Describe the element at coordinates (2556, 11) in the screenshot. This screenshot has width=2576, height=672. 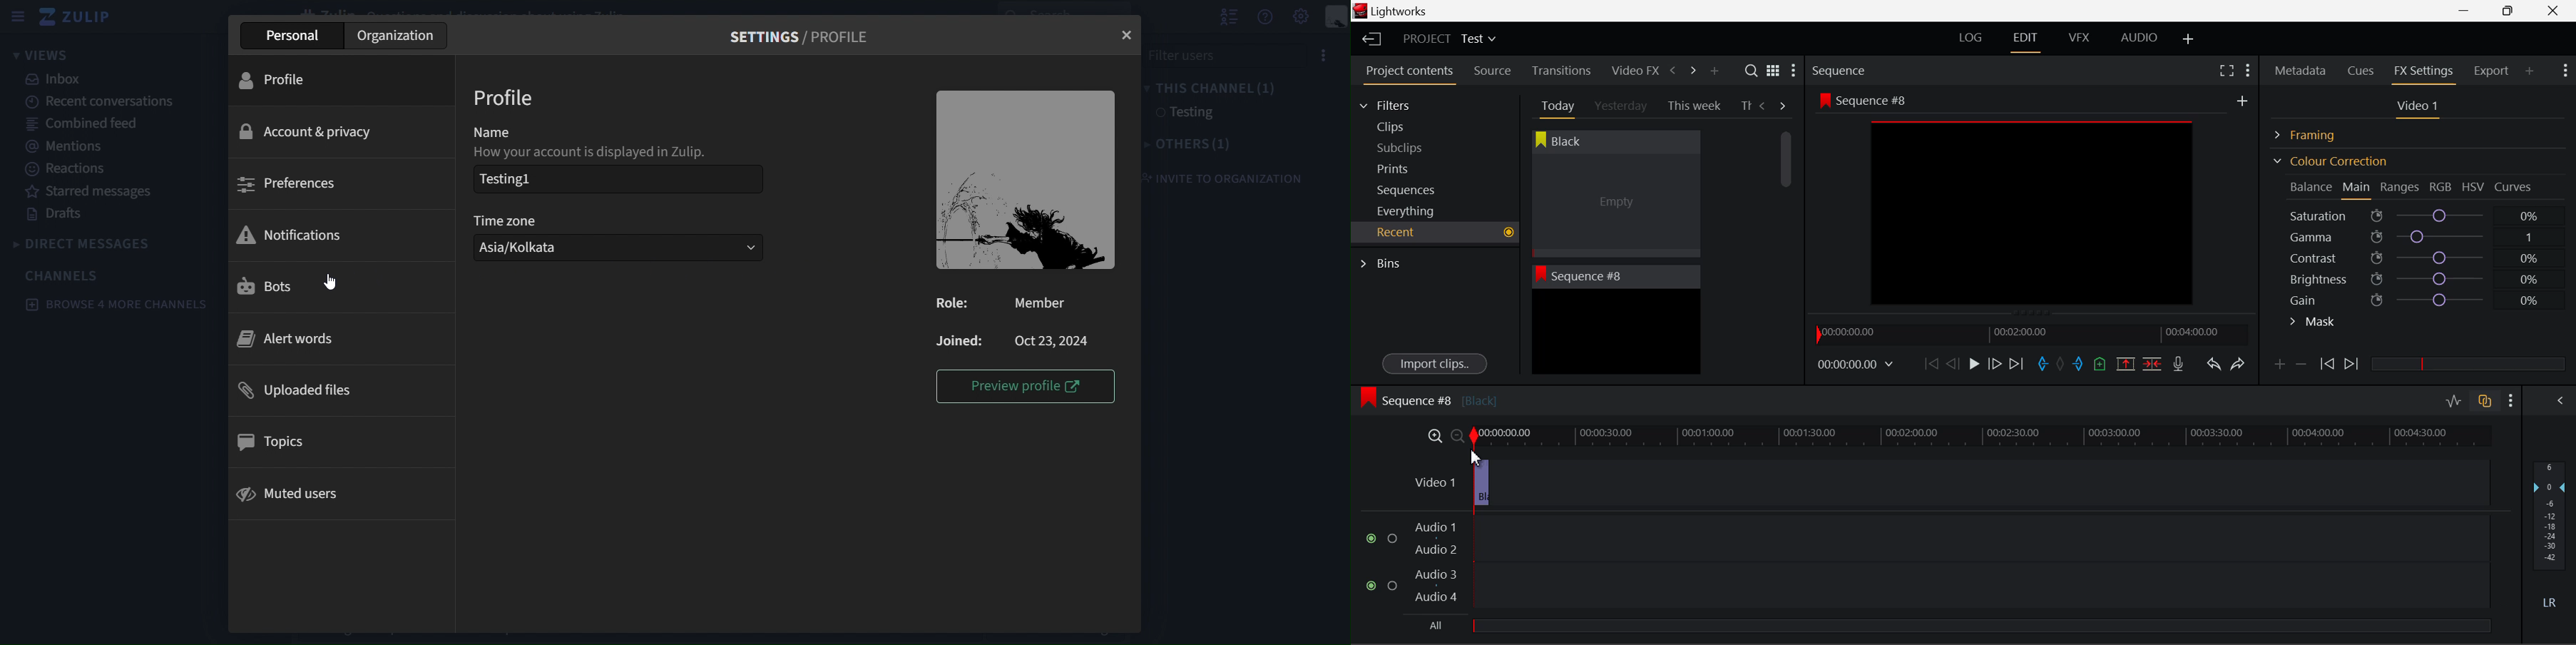
I see `Close` at that location.